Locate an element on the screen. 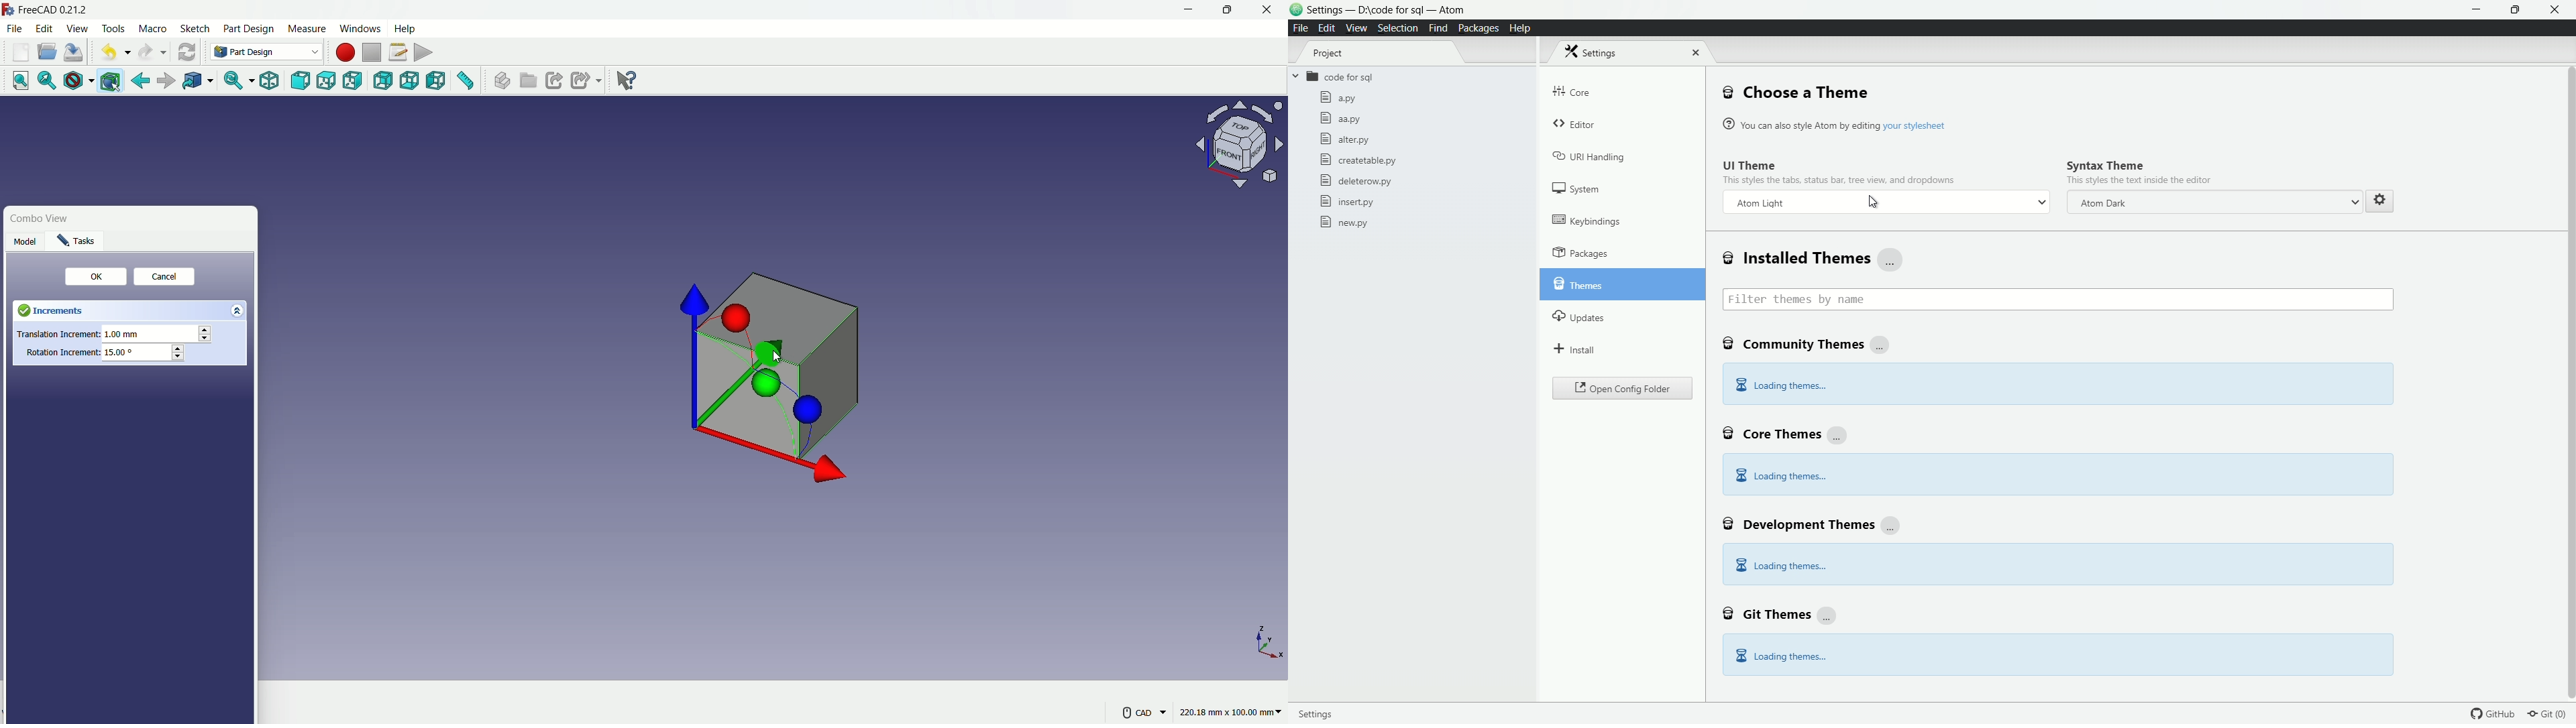  220.18 mm x 100.00 mm~ is located at coordinates (1230, 712).